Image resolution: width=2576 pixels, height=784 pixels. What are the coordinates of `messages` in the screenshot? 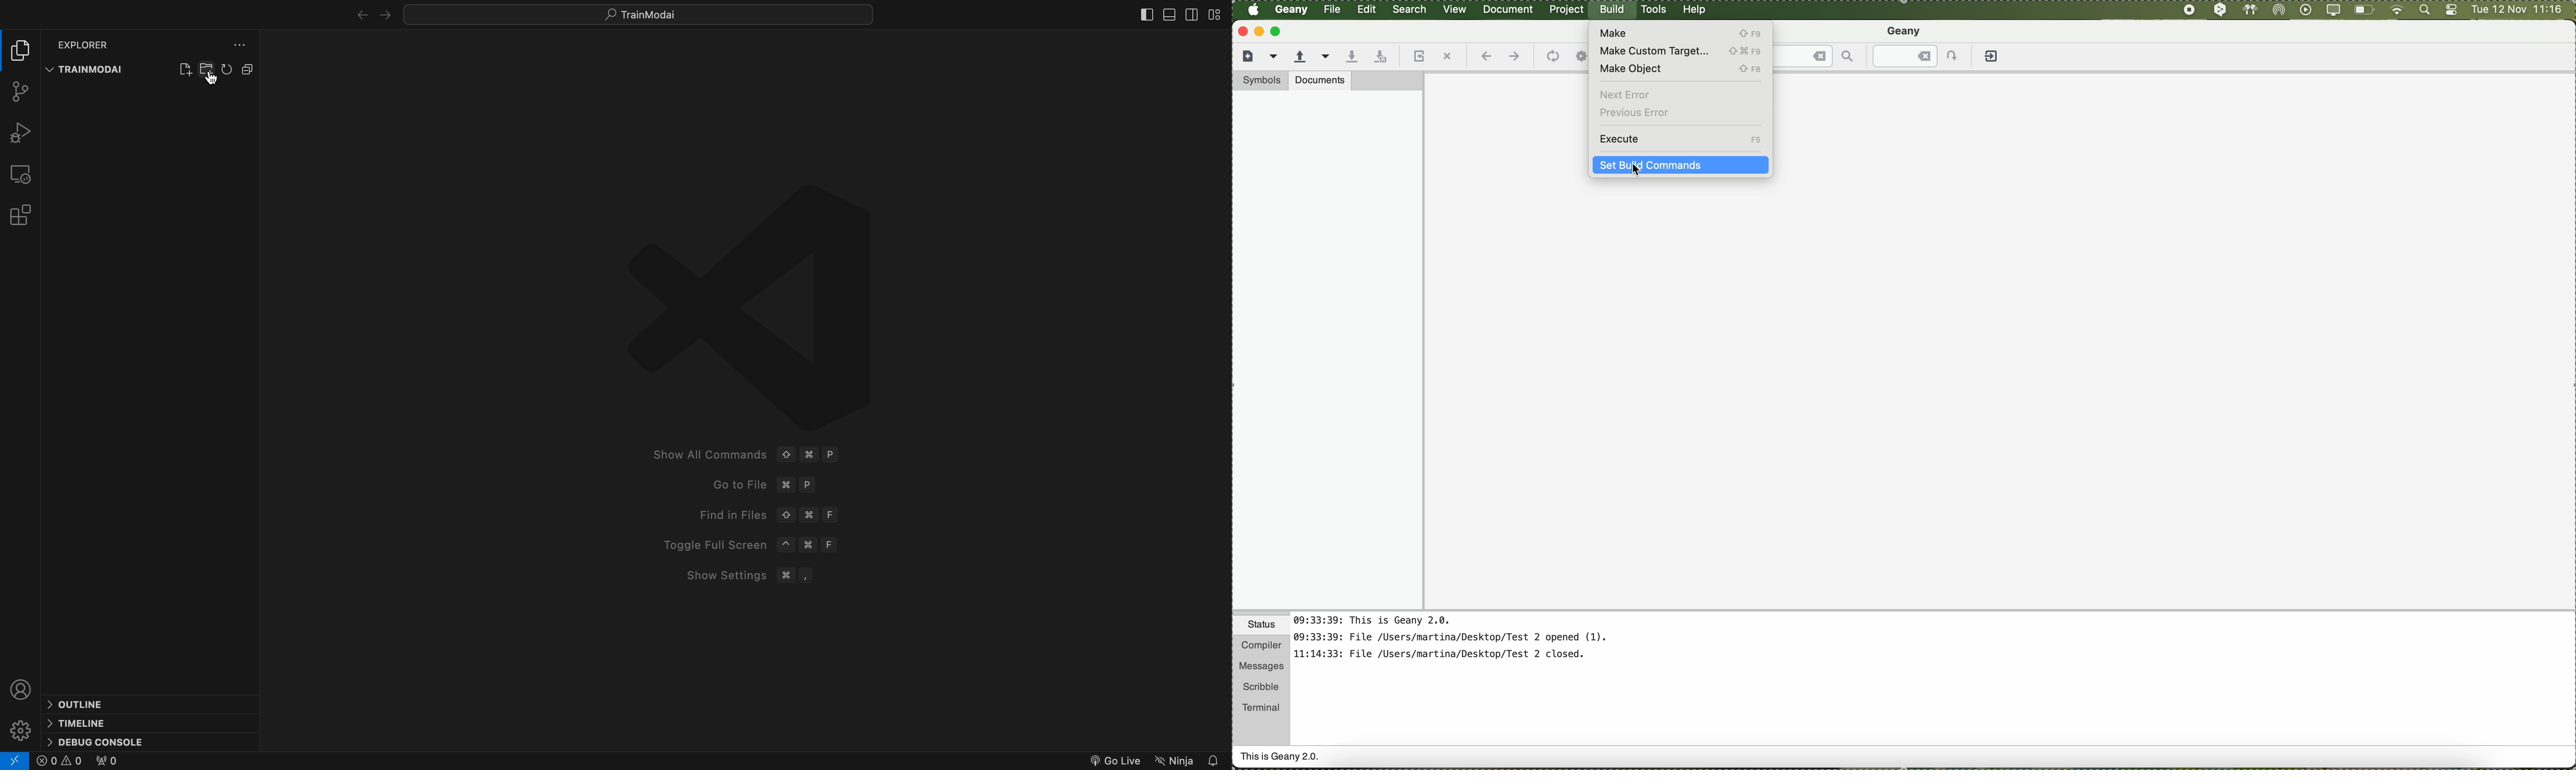 It's located at (1260, 667).